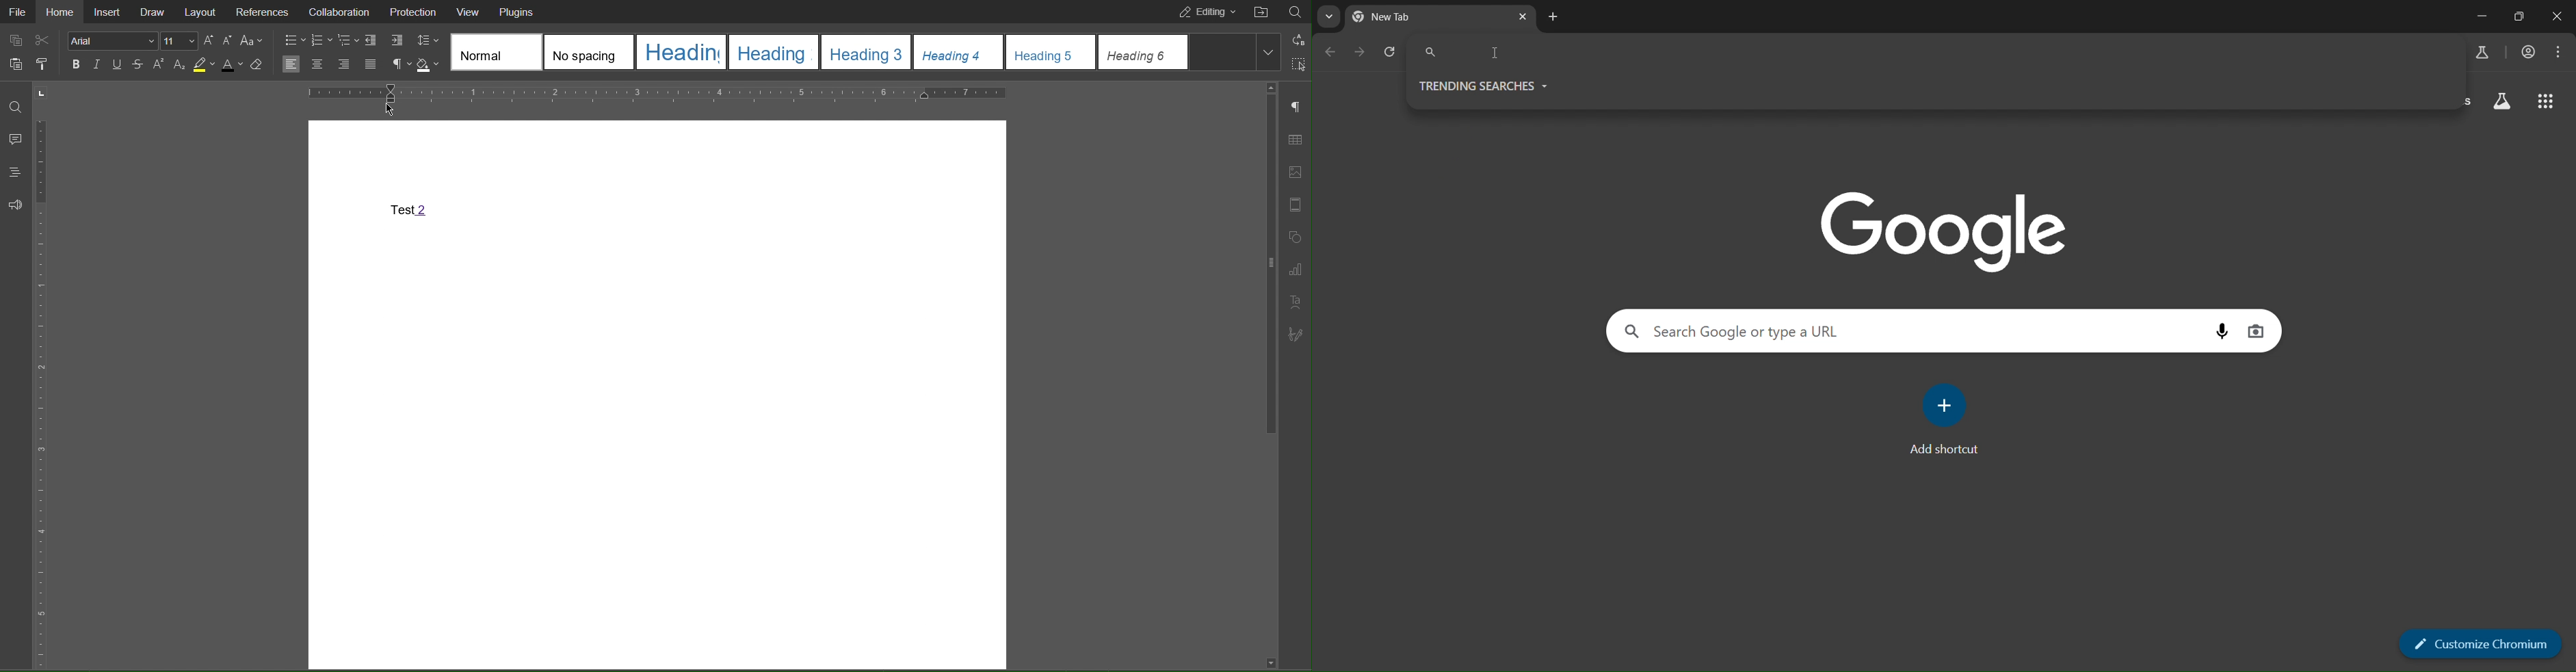 The width and height of the screenshot is (2576, 672). I want to click on Home, so click(62, 12).